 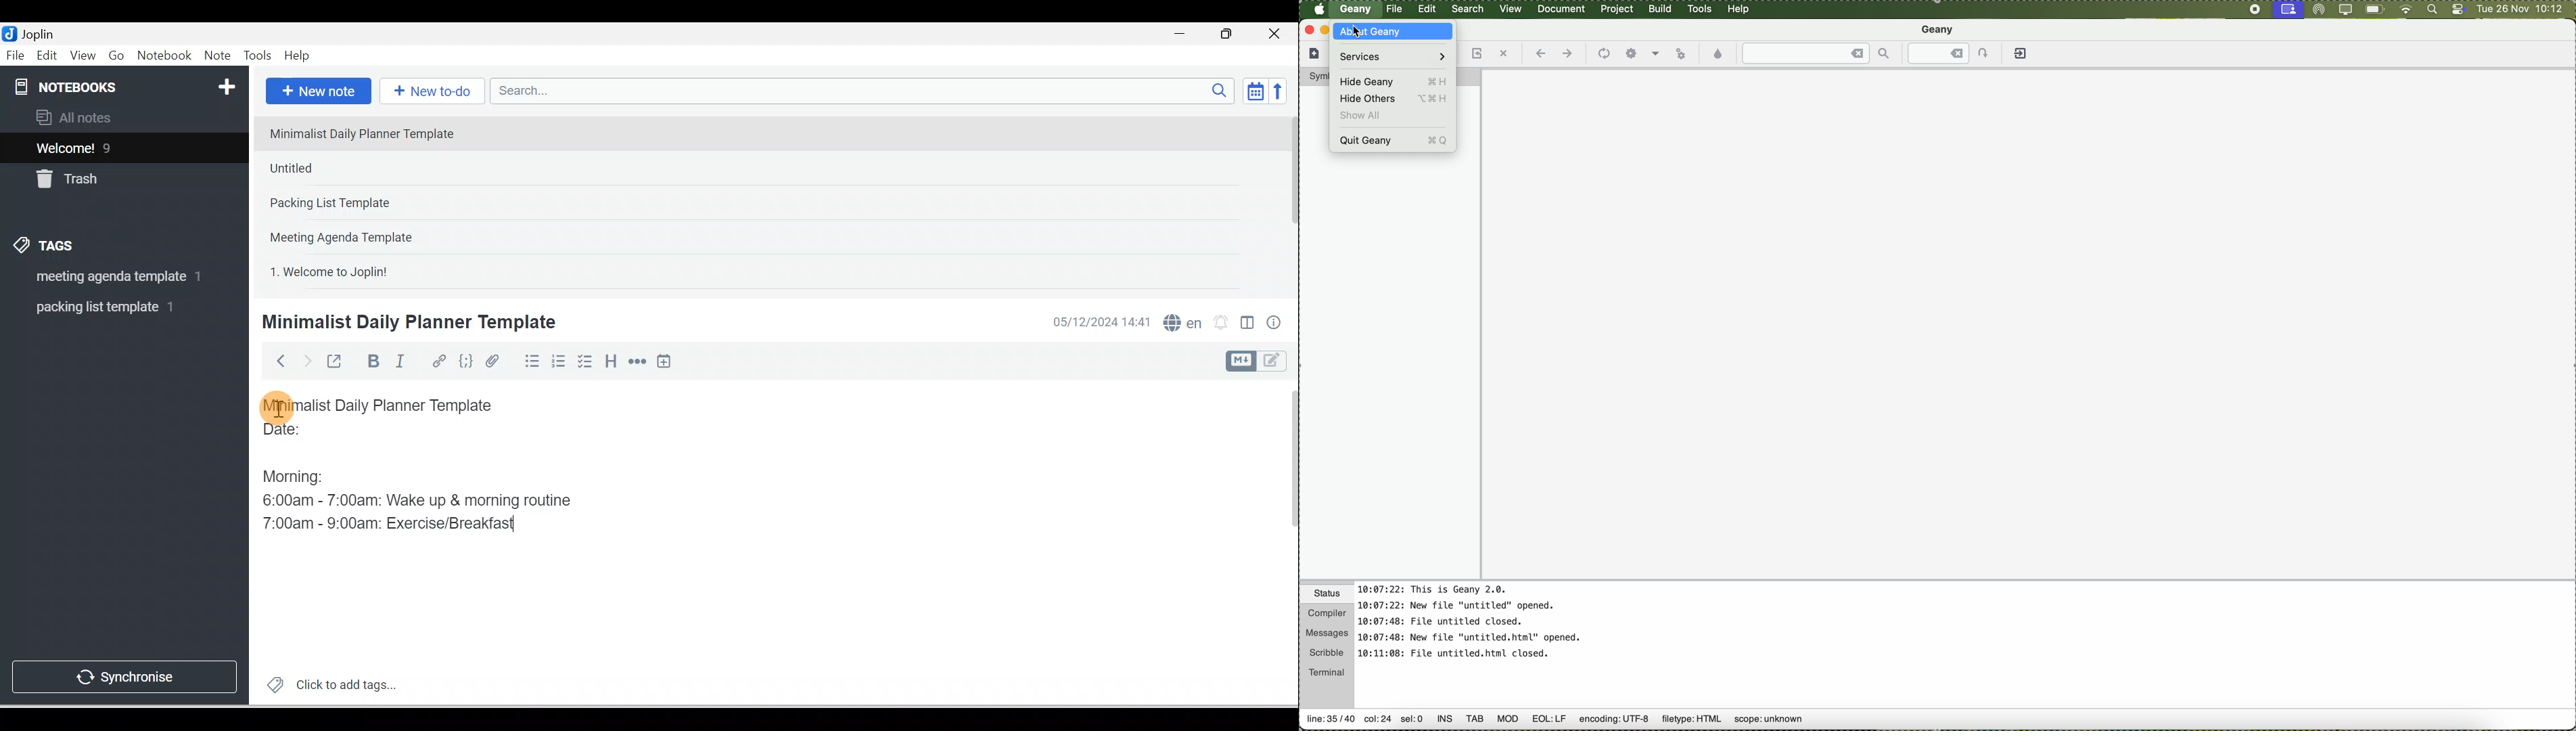 I want to click on Joplin, so click(x=41, y=32).